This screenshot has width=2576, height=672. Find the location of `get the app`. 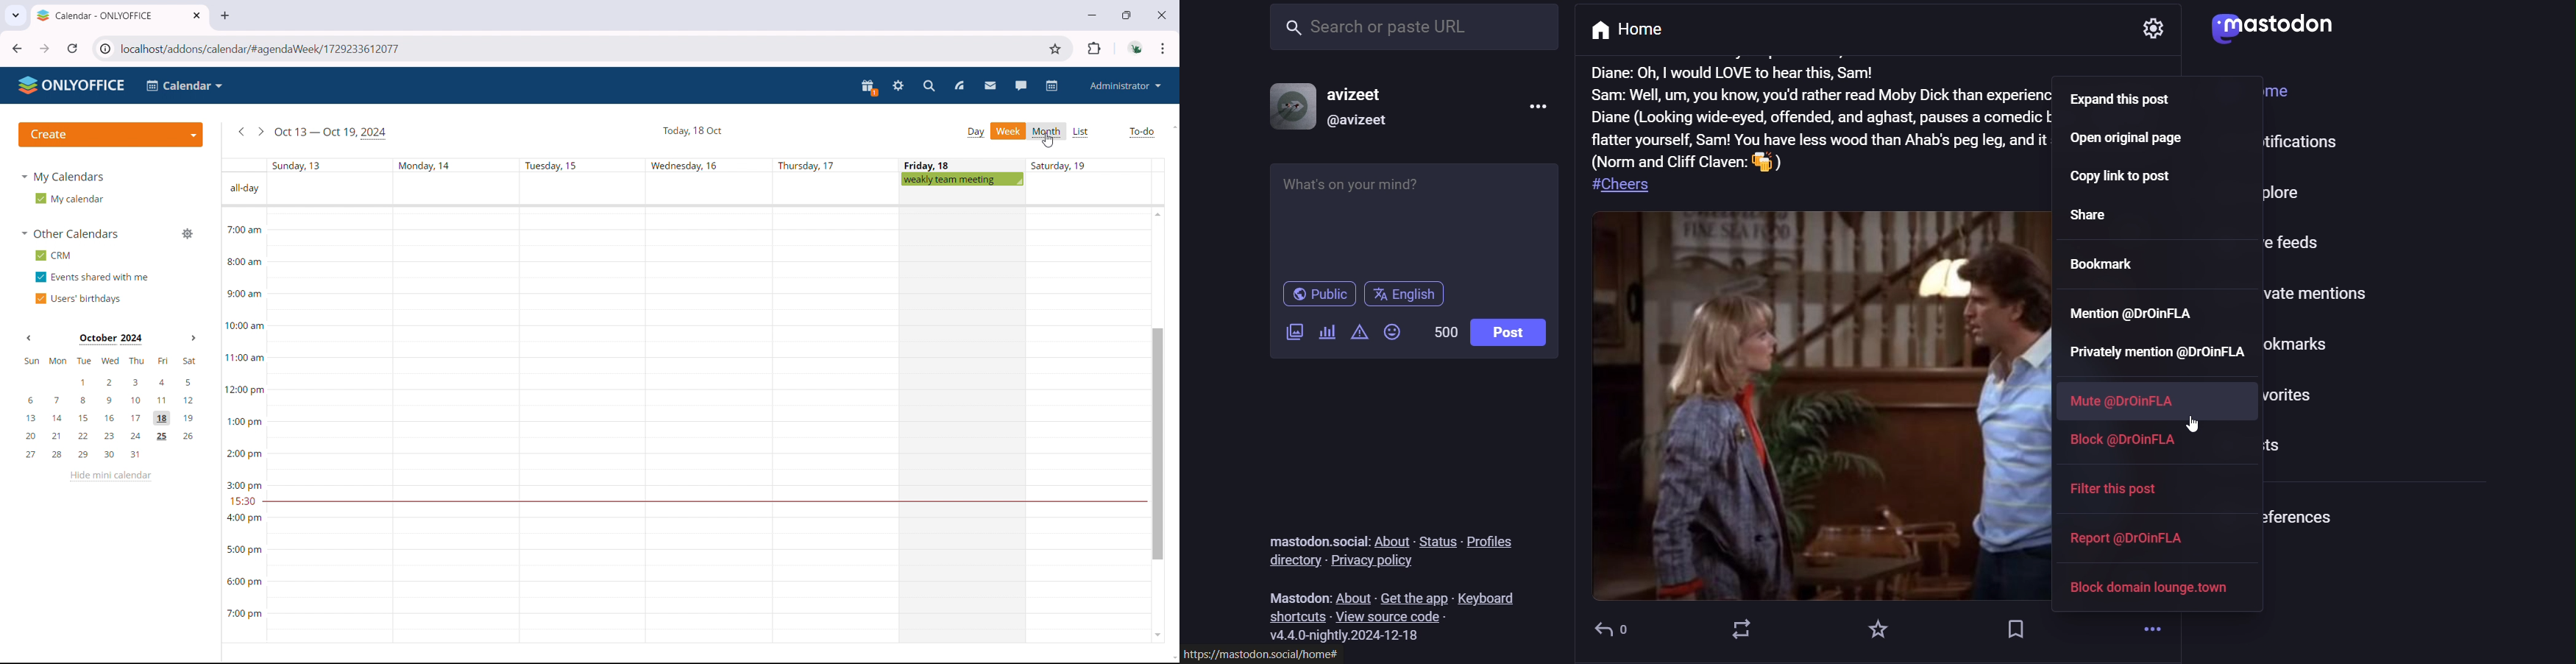

get the app is located at coordinates (1416, 595).